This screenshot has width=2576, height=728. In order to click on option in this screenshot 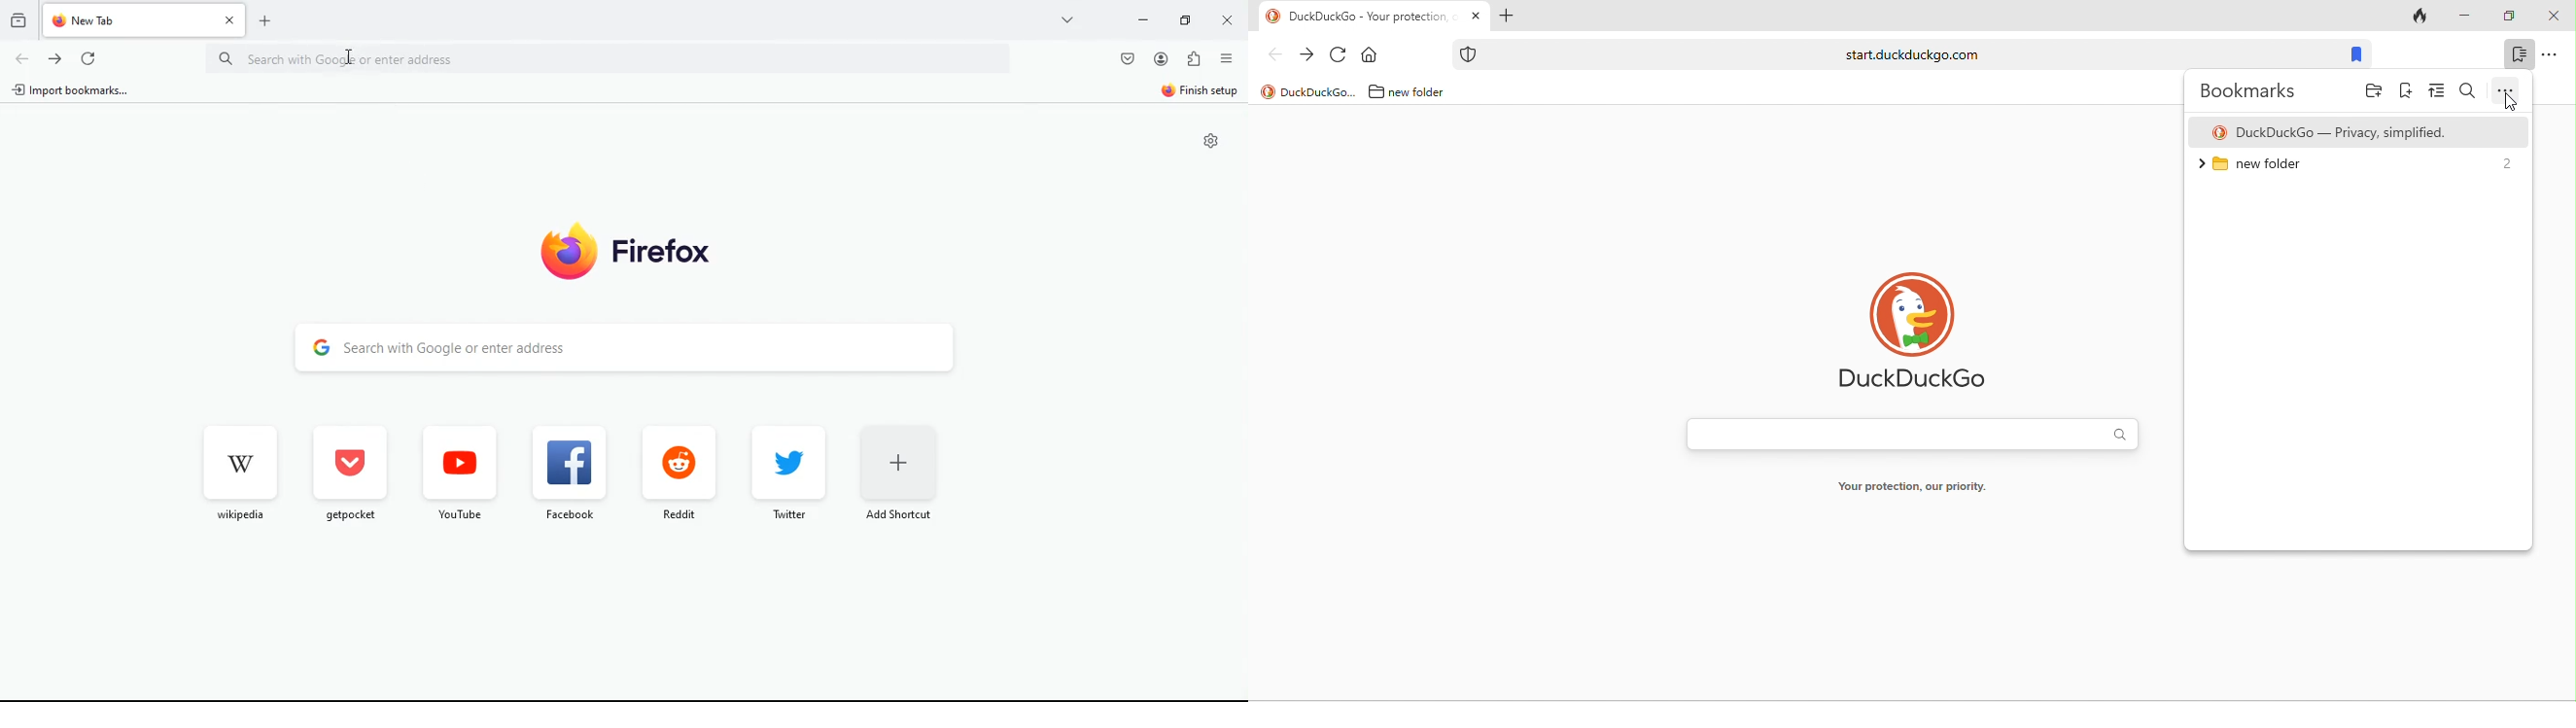, I will do `click(2550, 53)`.